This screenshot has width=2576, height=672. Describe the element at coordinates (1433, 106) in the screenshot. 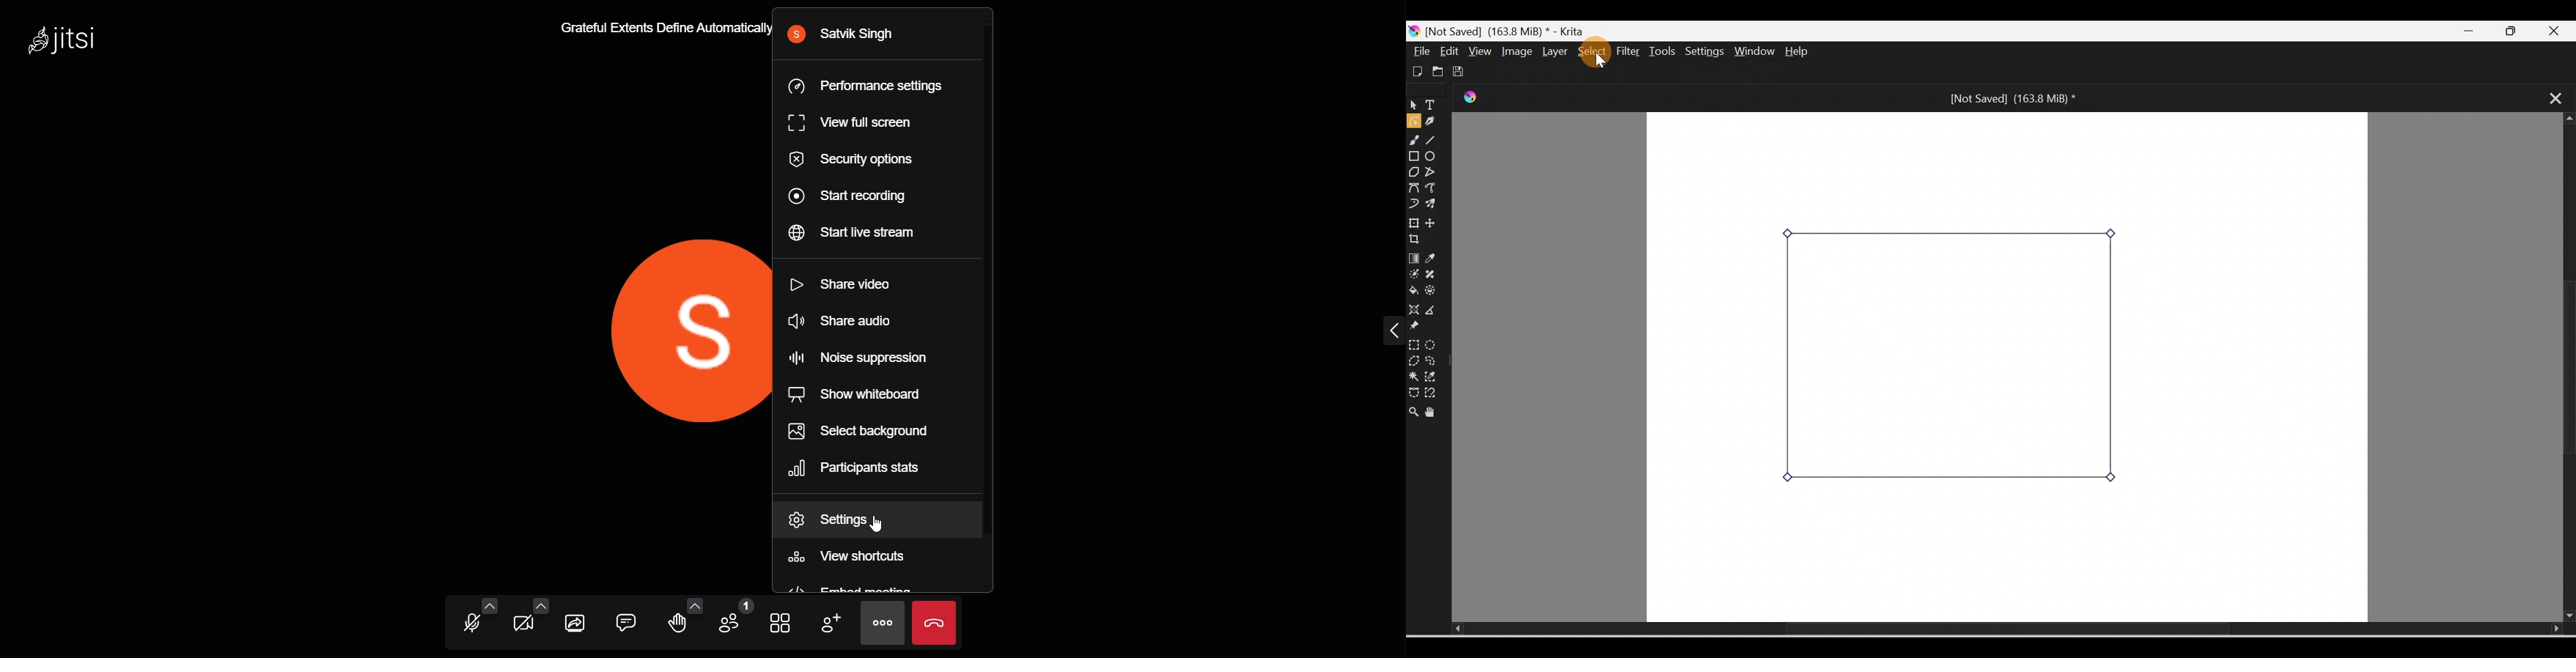

I see `Text tool` at that location.